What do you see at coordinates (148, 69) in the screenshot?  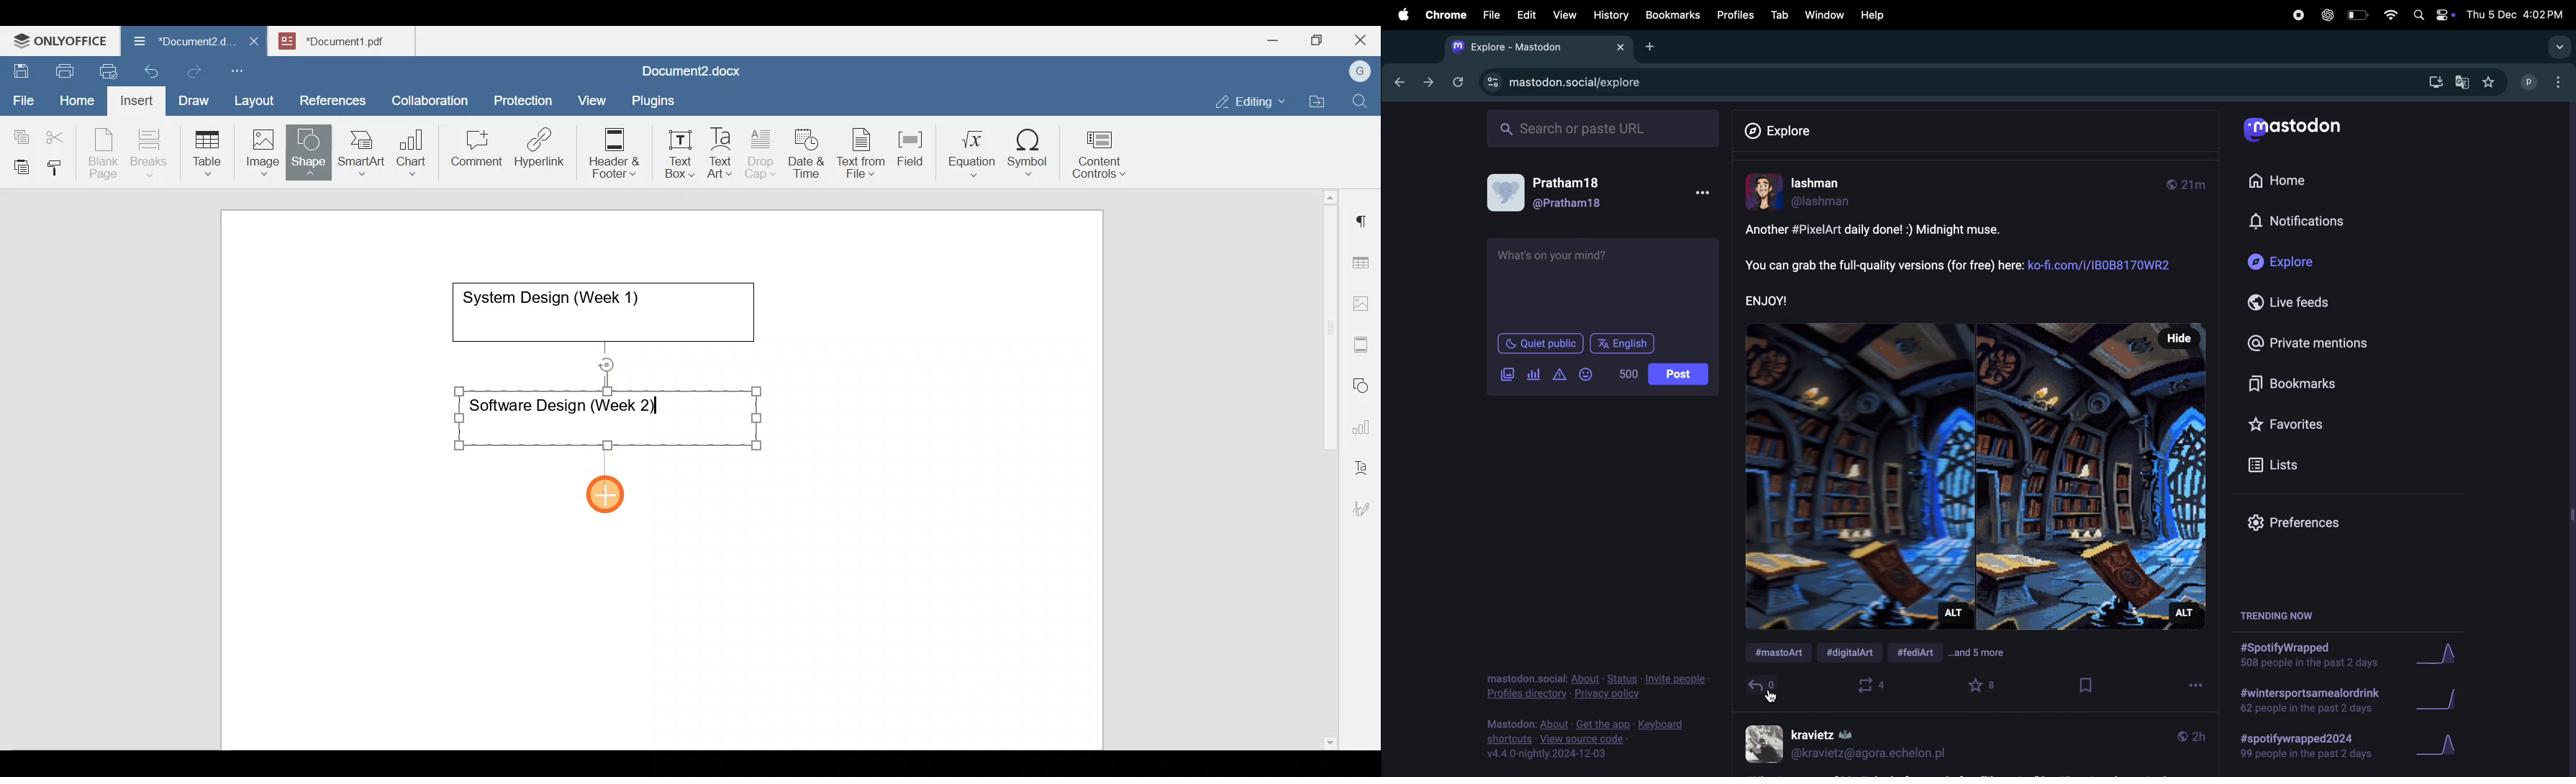 I see `Undo` at bounding box center [148, 69].